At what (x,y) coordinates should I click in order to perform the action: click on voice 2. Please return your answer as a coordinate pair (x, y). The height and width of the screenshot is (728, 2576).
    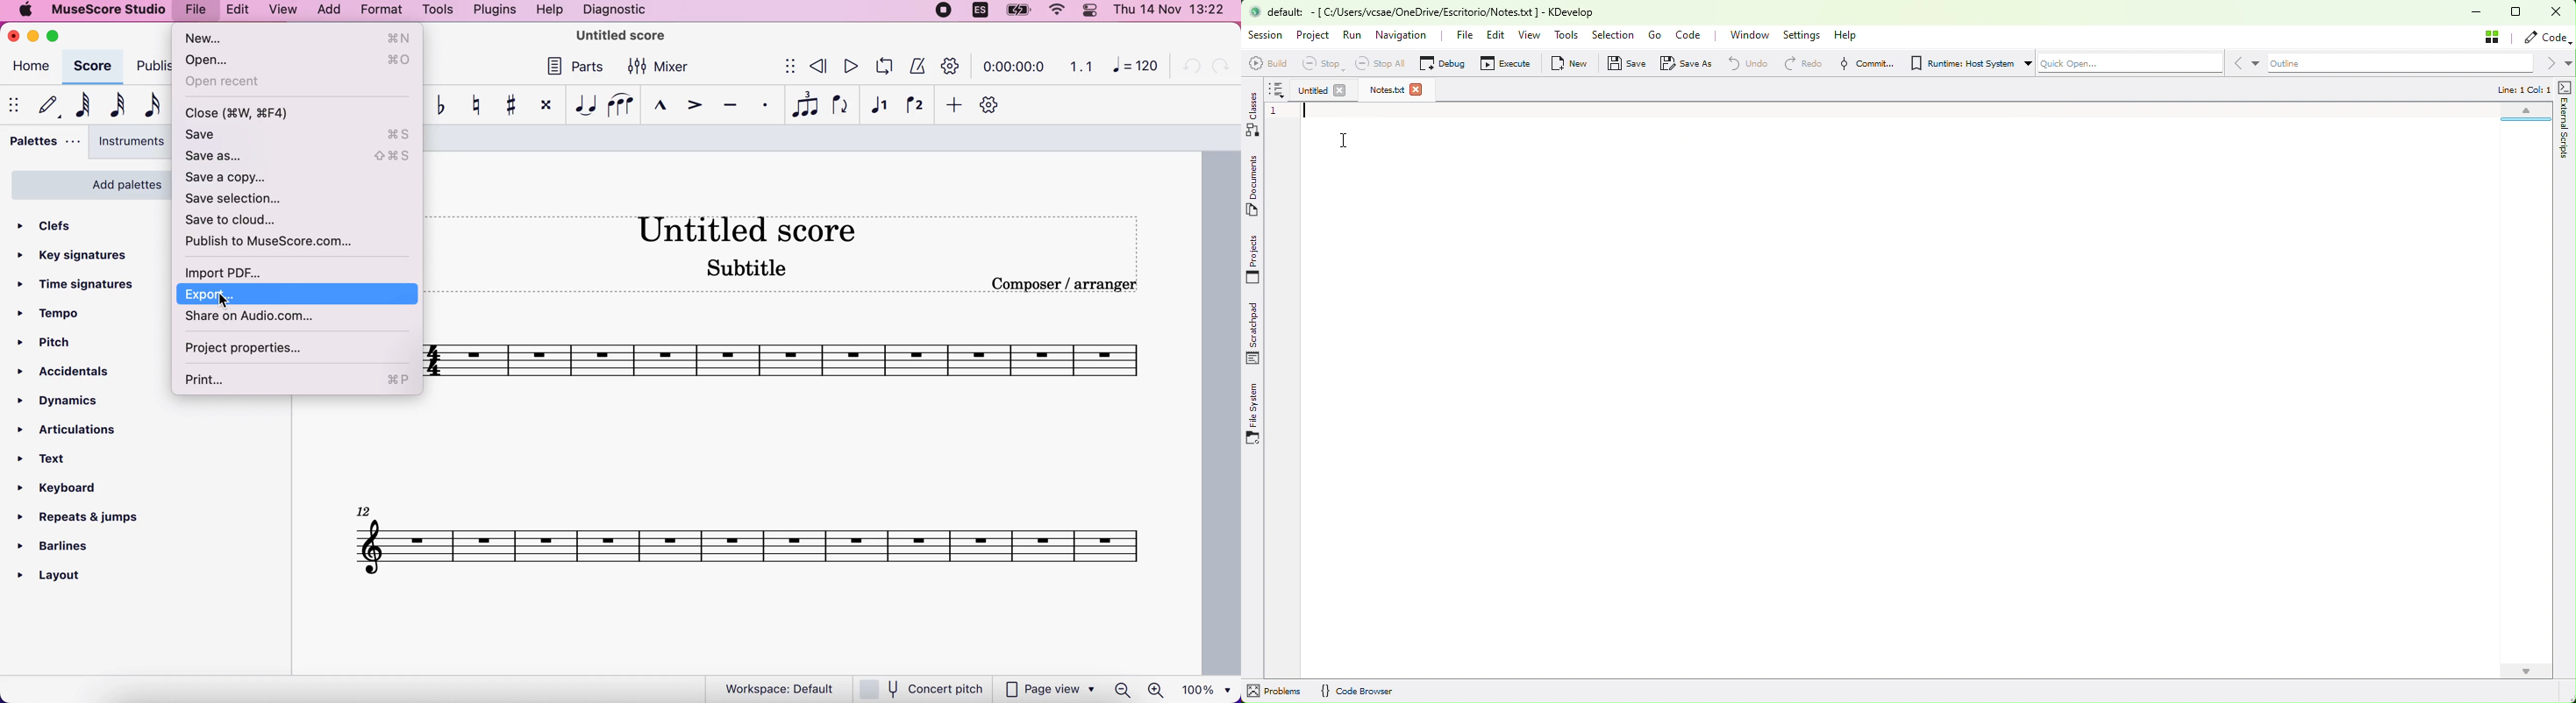
    Looking at the image, I should click on (913, 106).